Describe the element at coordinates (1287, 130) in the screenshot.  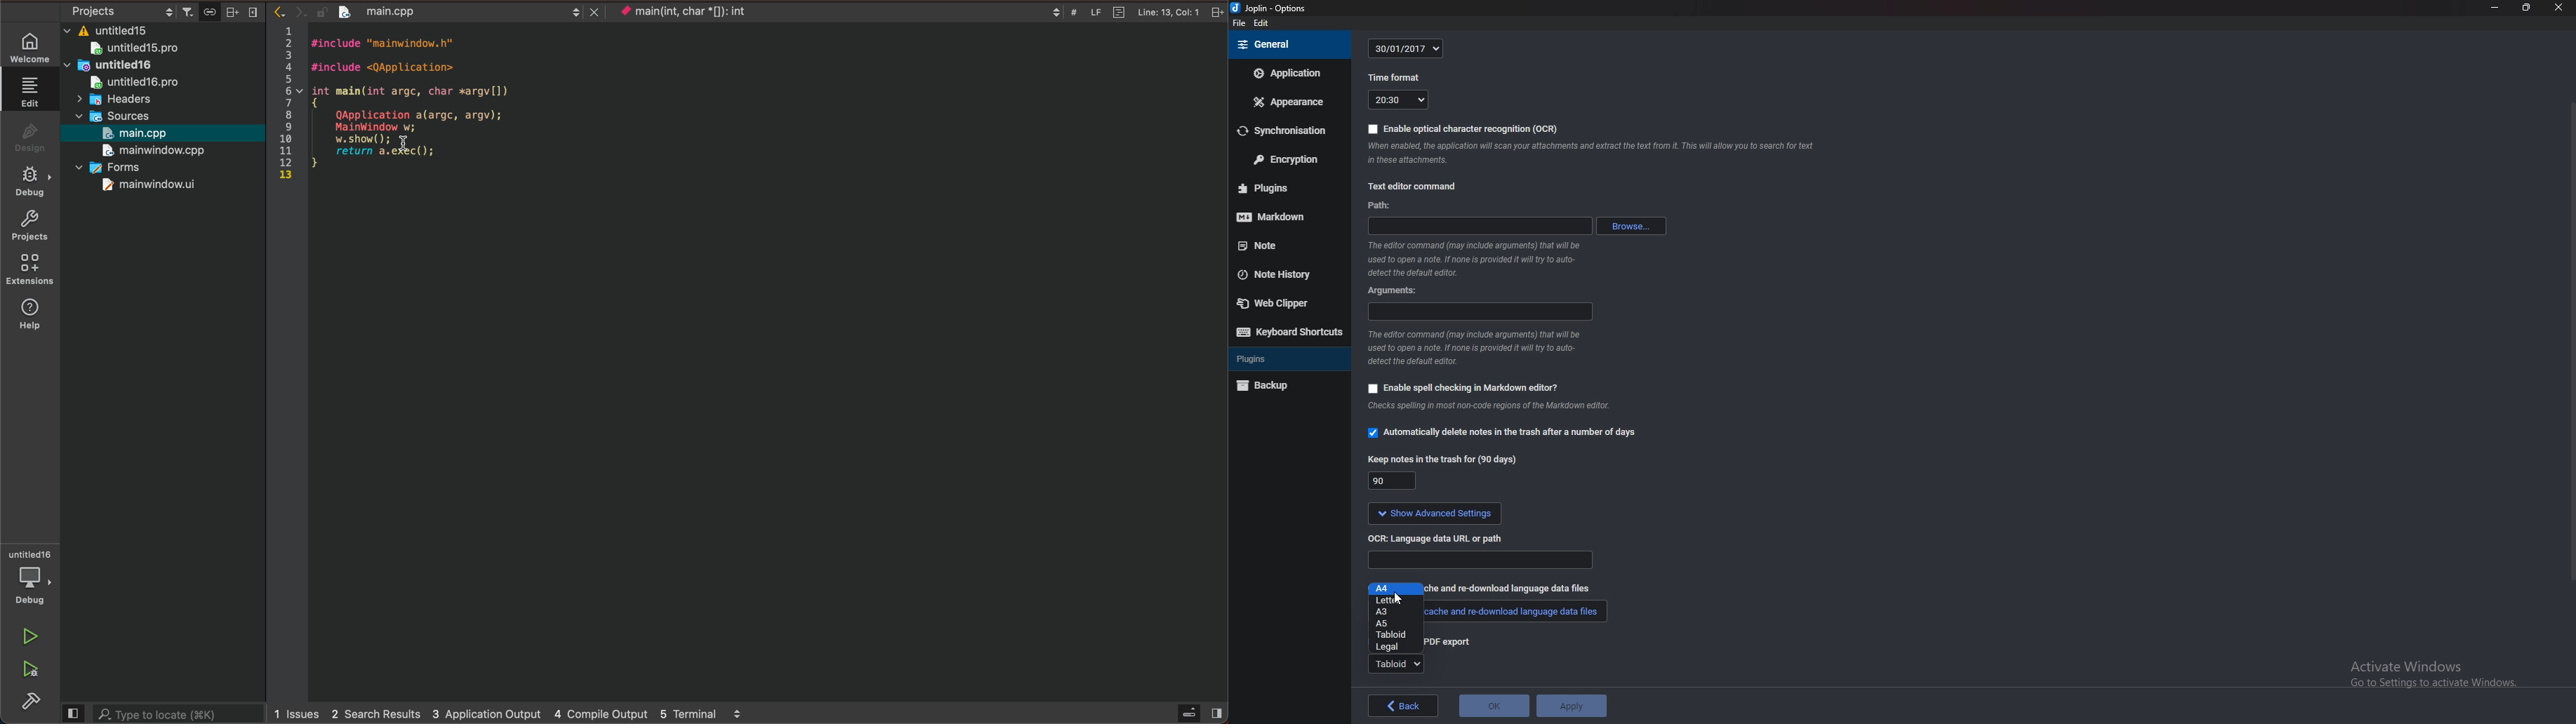
I see `Synchronization` at that location.